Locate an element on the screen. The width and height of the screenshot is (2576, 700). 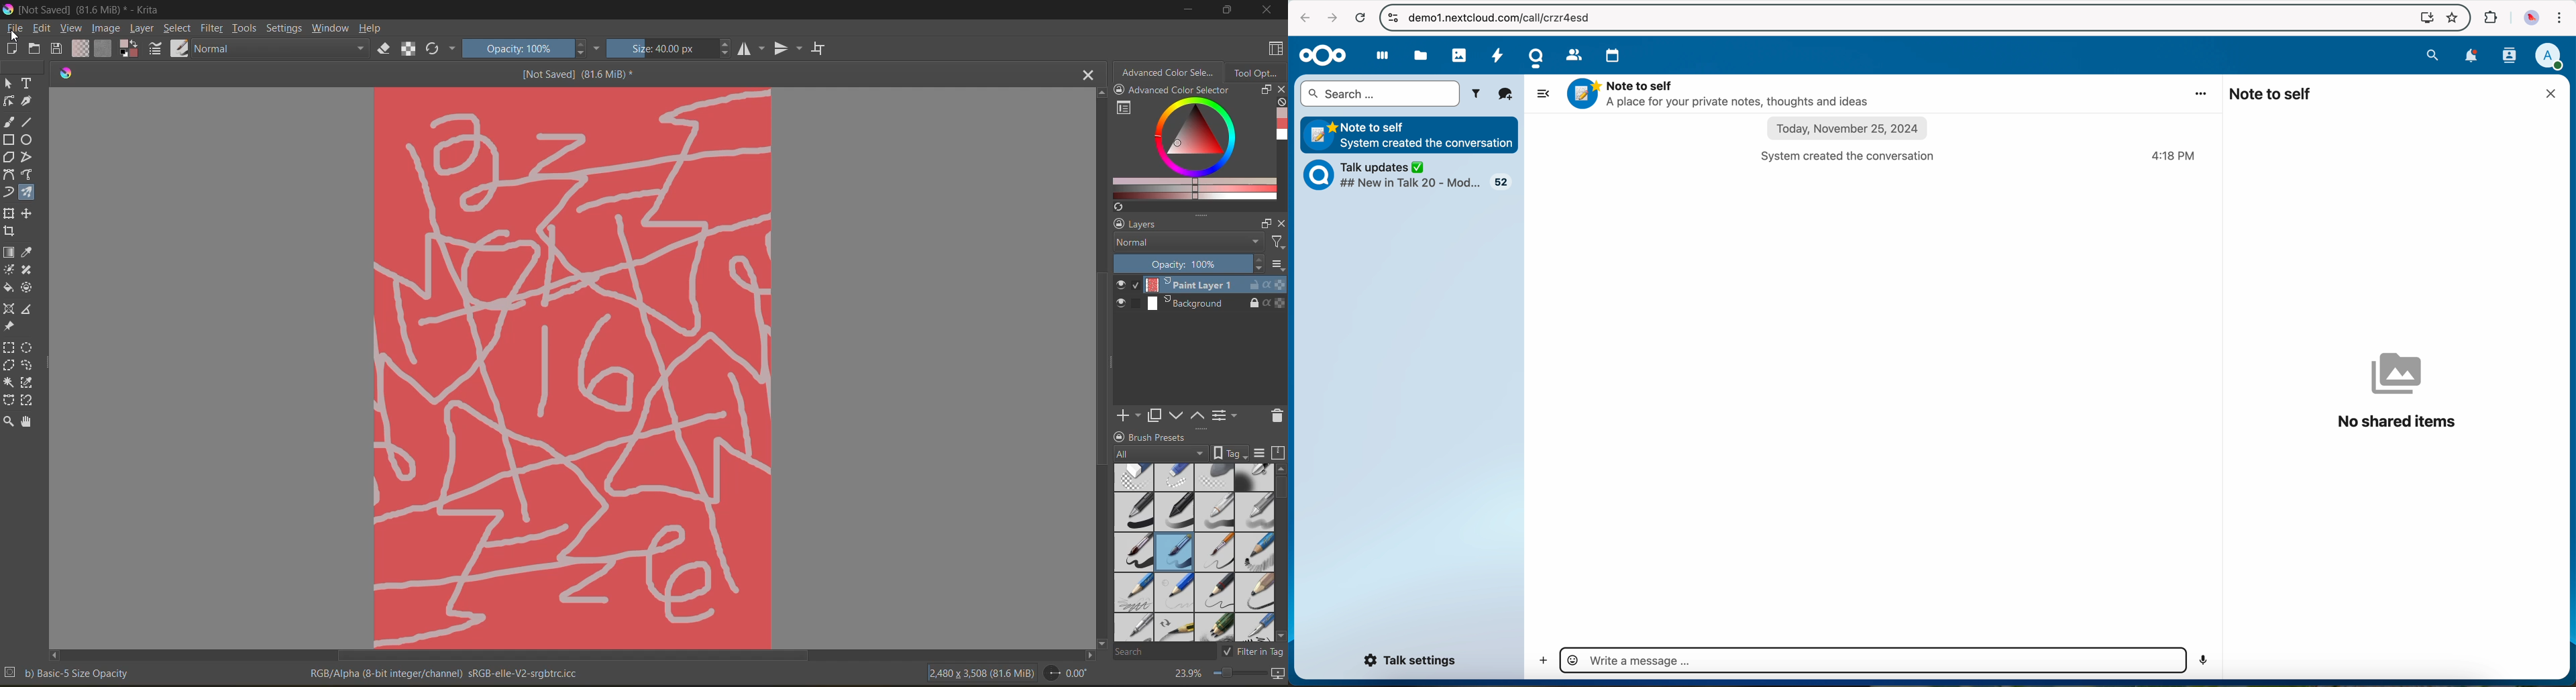
Advanced color selector is located at coordinates (1280, 126).